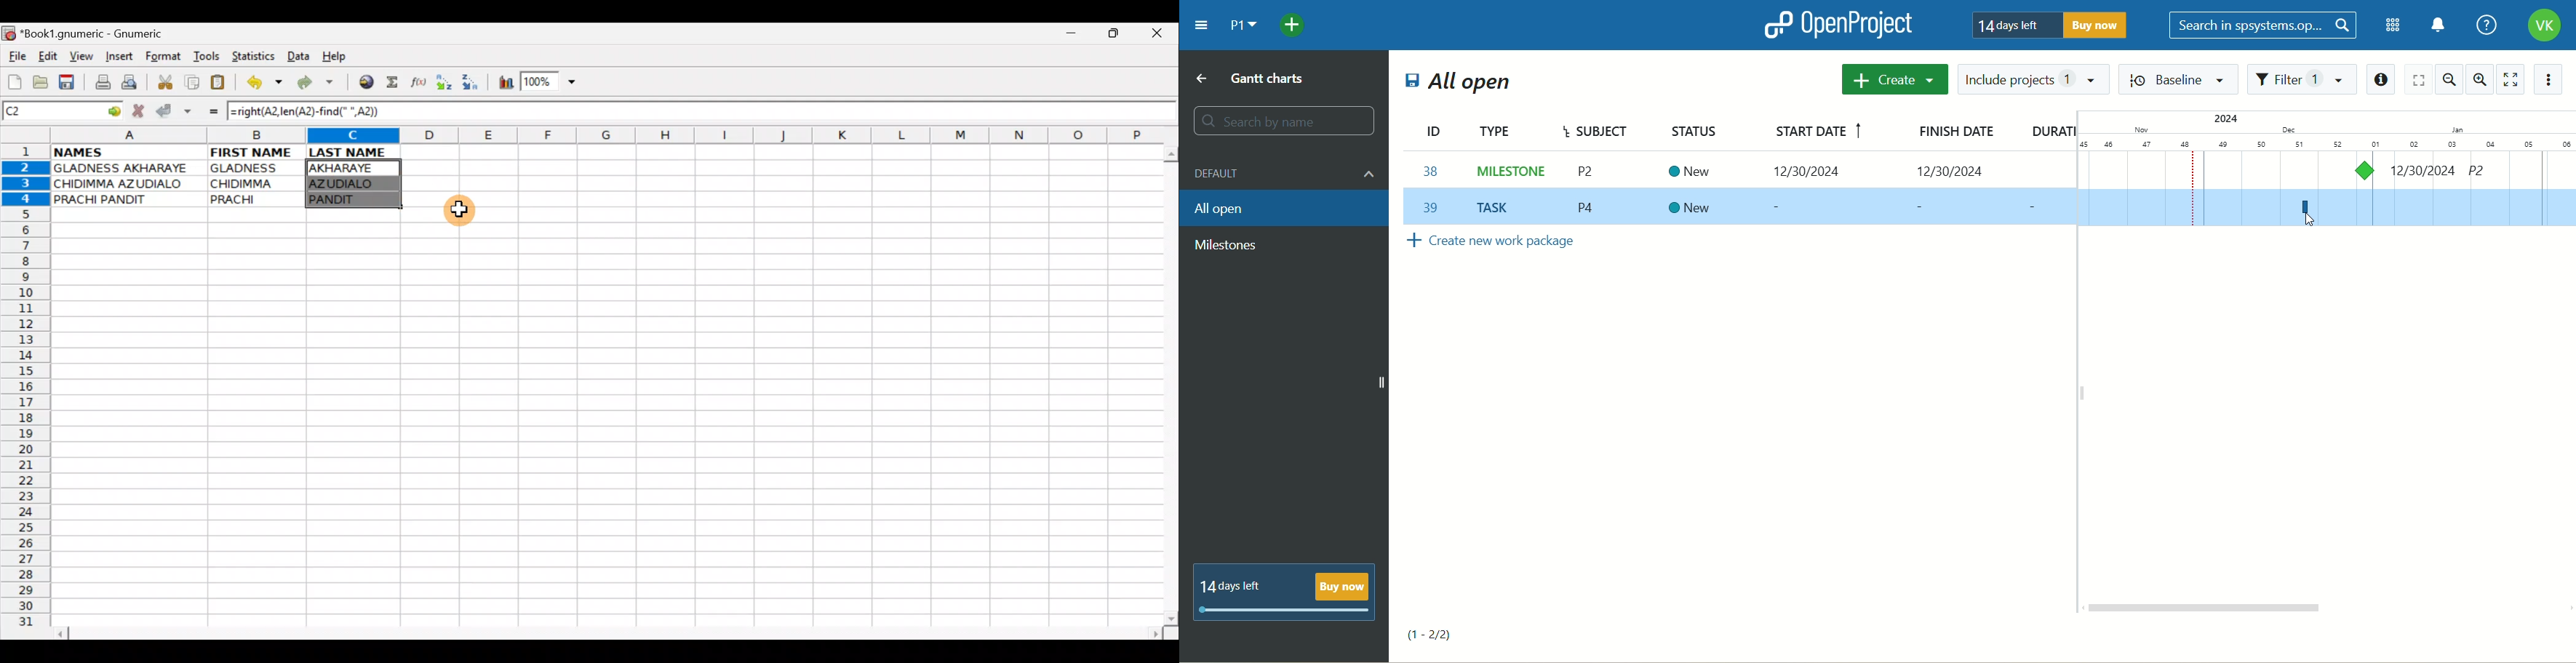 This screenshot has width=2576, height=672. What do you see at coordinates (396, 83) in the screenshot?
I see `Sum in the current cell` at bounding box center [396, 83].